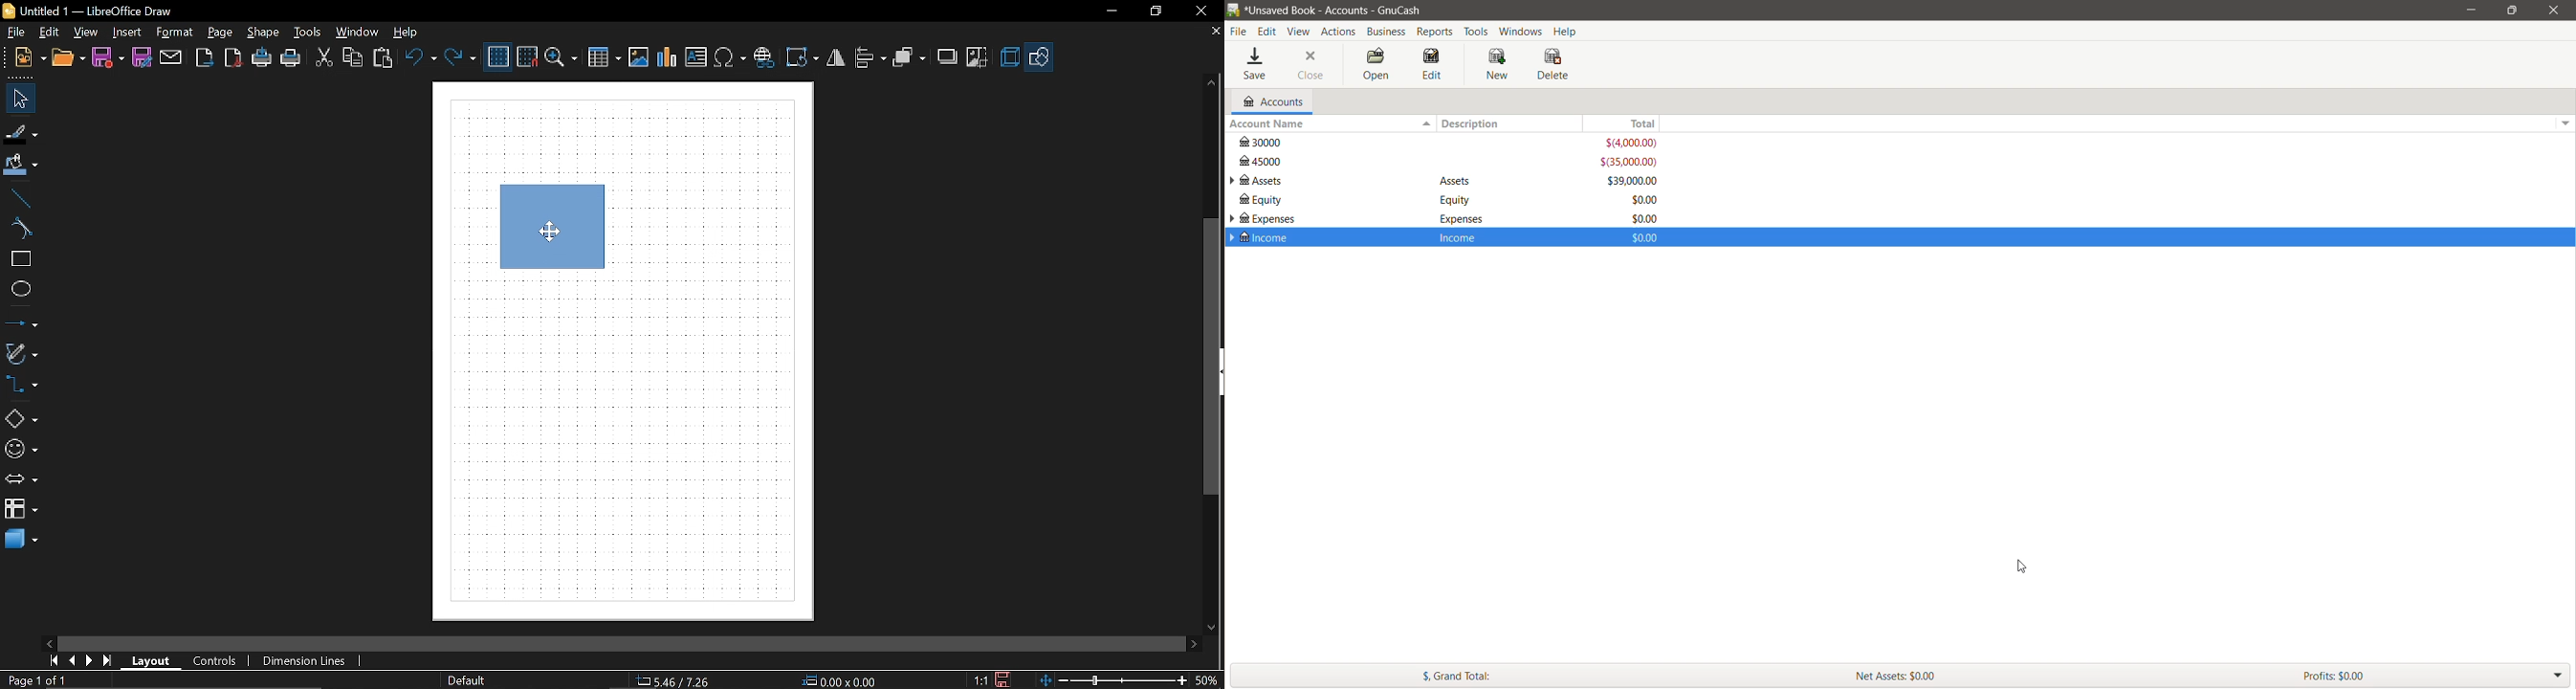 The image size is (2576, 700). Describe the element at coordinates (54, 660) in the screenshot. I see `go to first page` at that location.